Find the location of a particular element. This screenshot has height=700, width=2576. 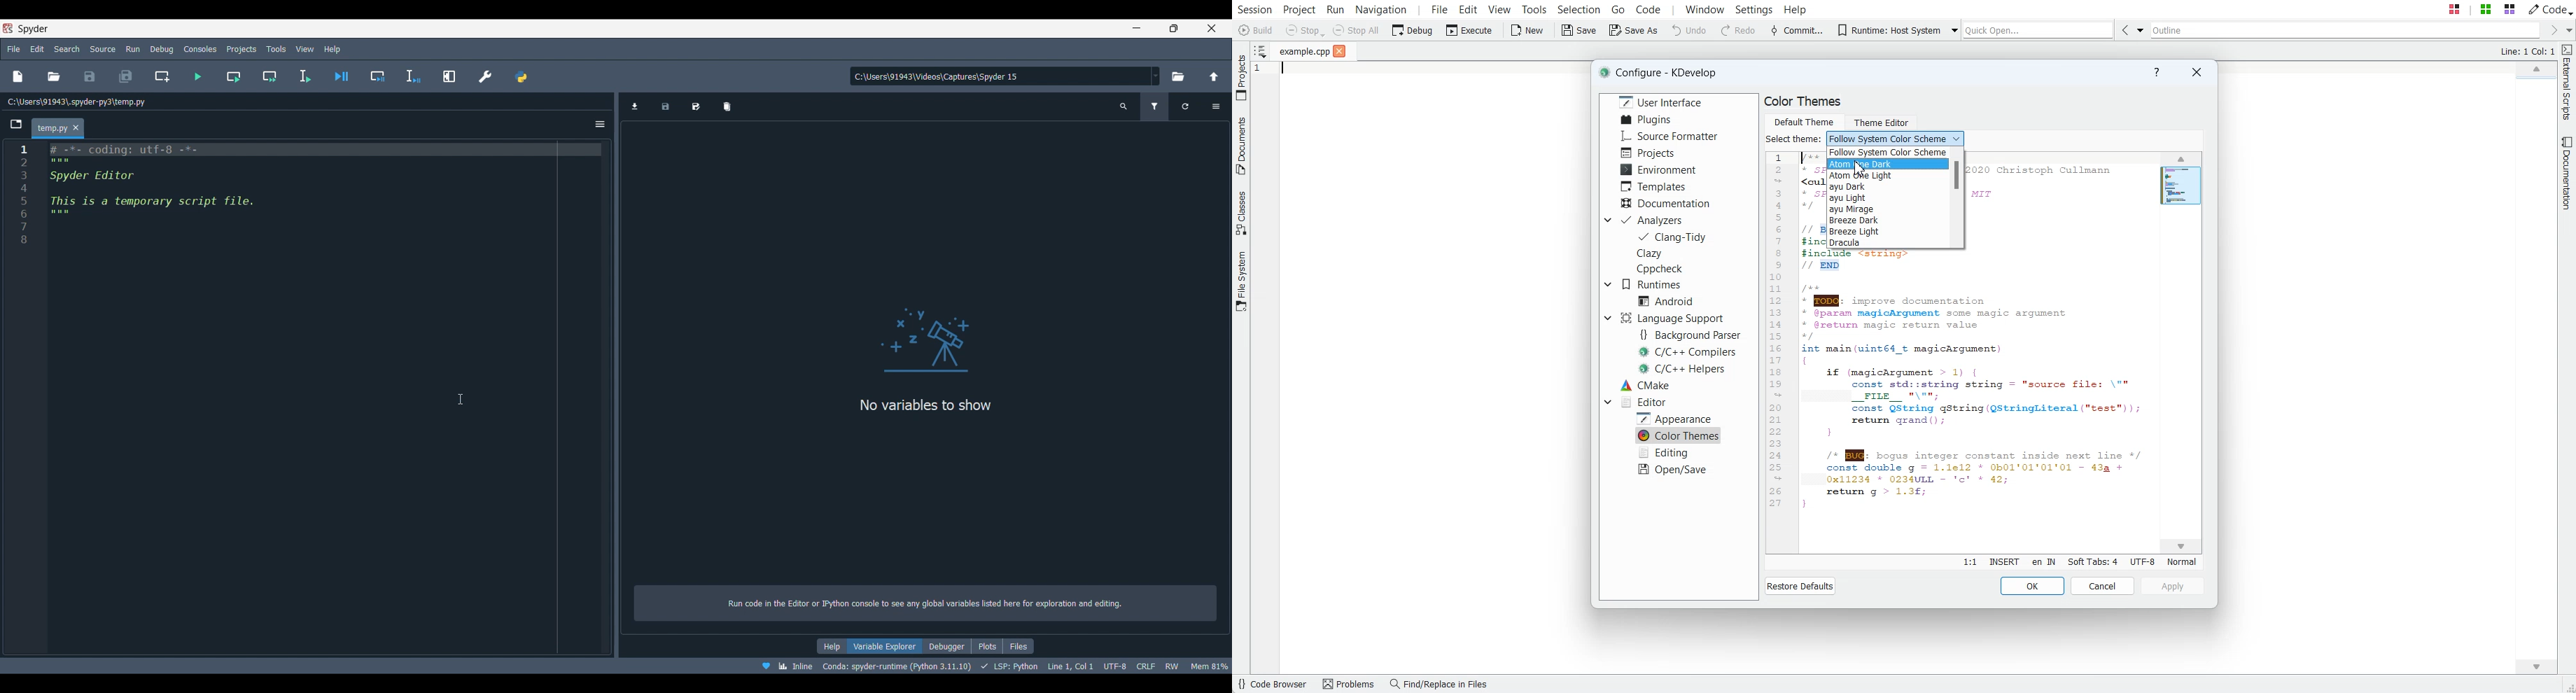

Save file is located at coordinates (90, 76).